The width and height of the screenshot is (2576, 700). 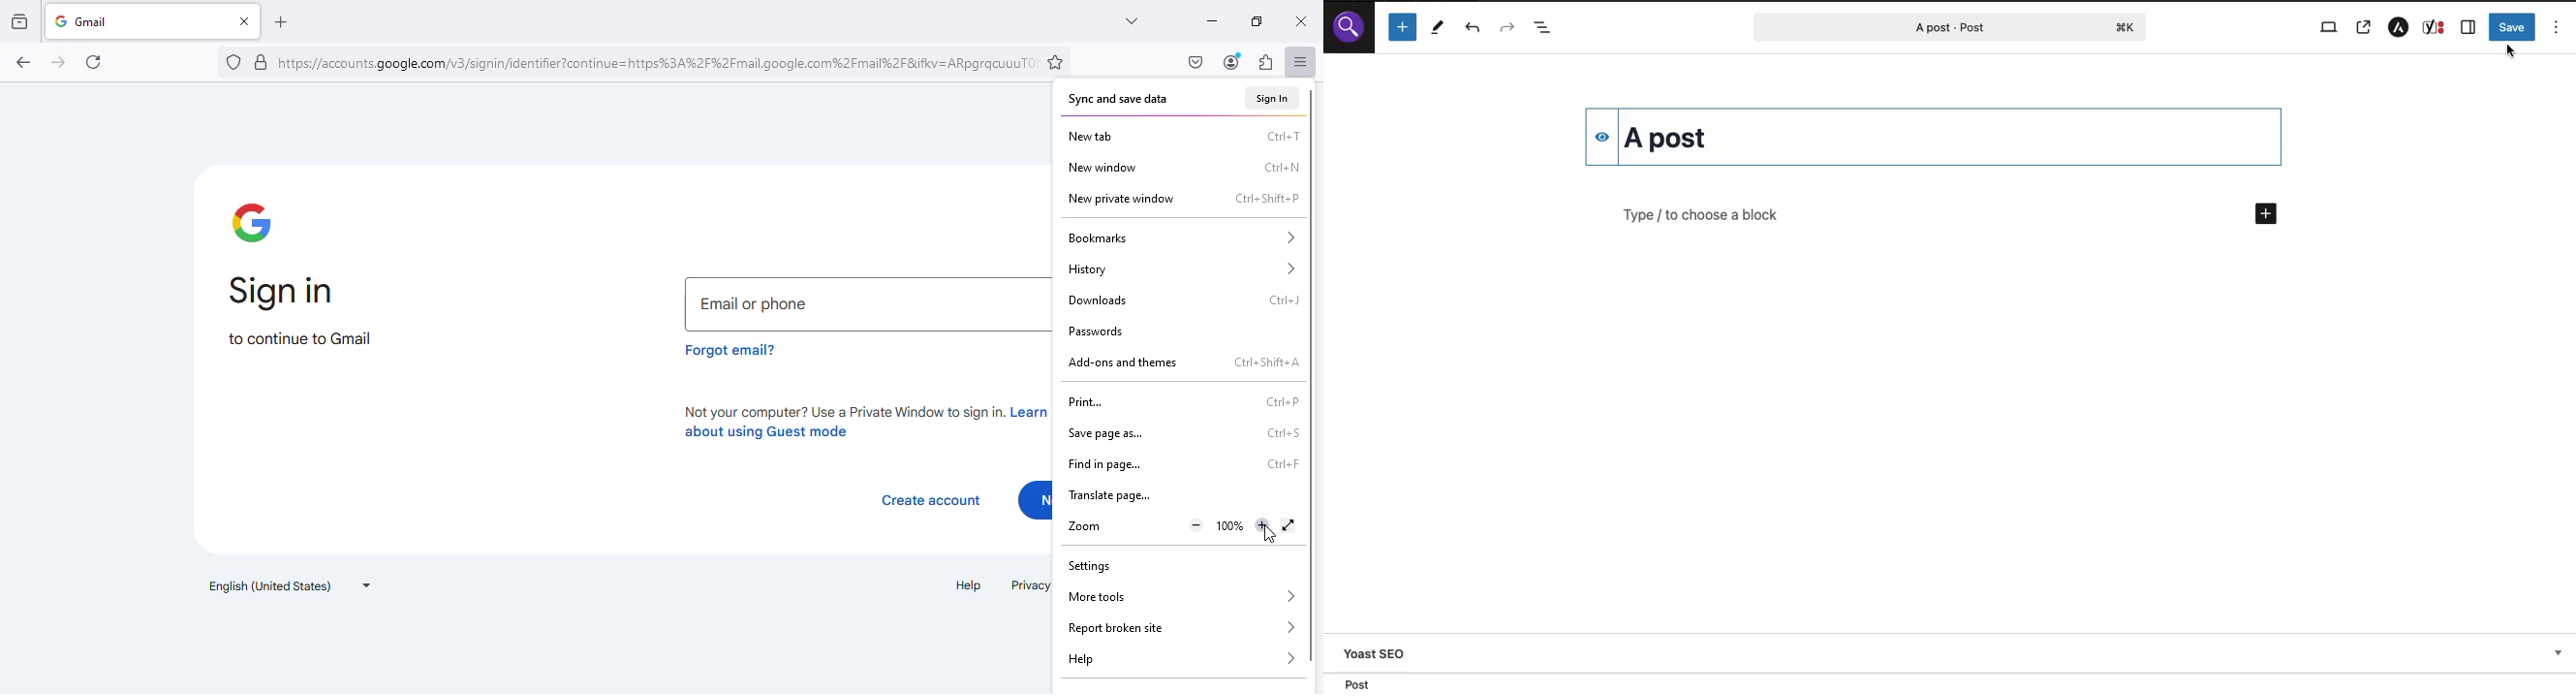 I want to click on open a new tab, so click(x=280, y=22).